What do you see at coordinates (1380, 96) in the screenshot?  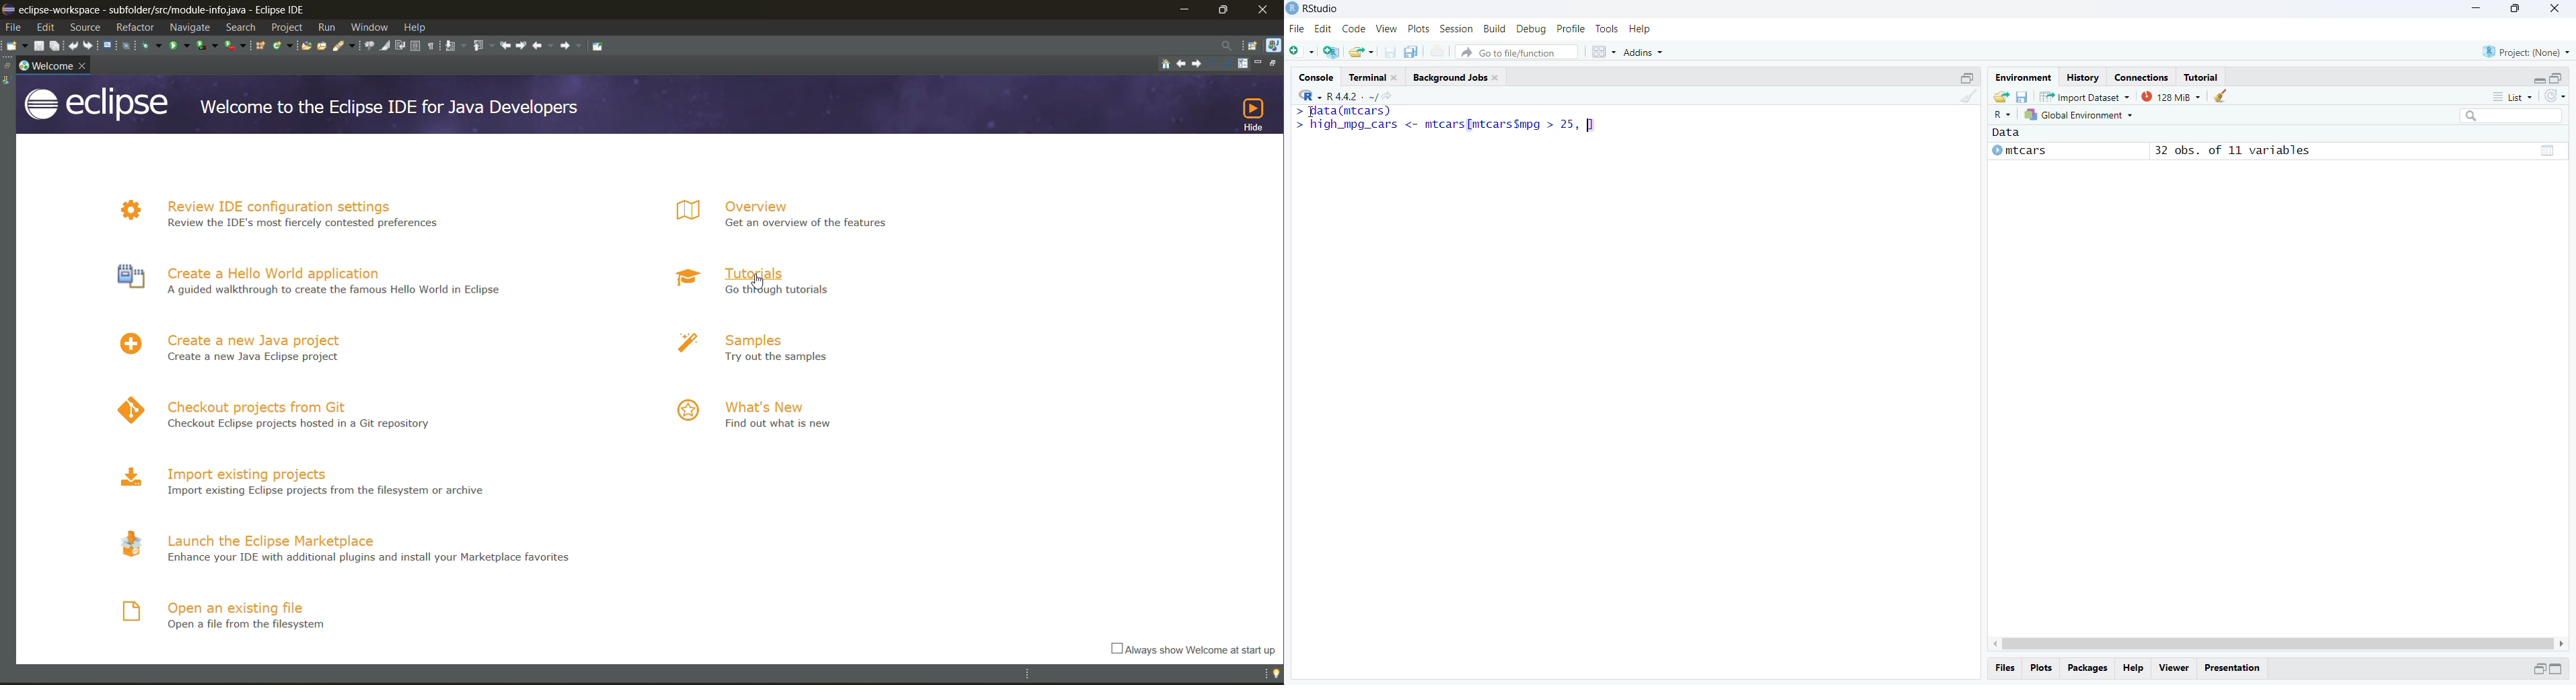 I see `view current directory` at bounding box center [1380, 96].